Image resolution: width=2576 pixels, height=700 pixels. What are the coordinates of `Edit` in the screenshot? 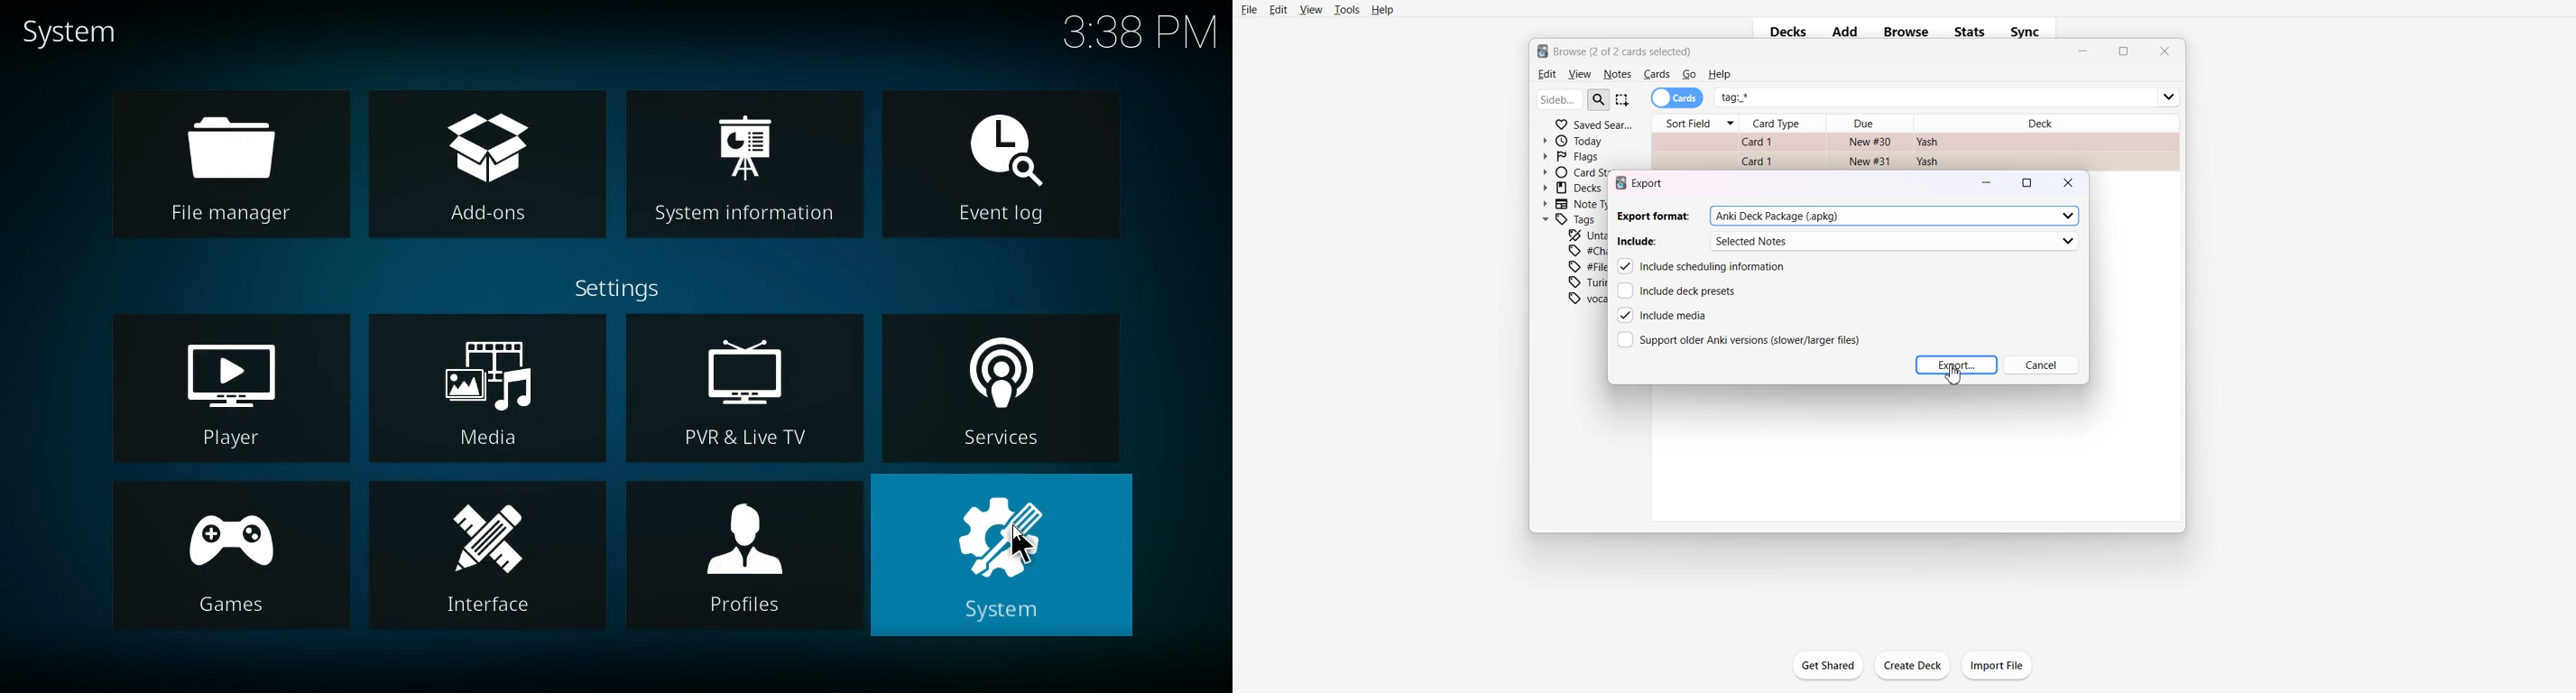 It's located at (1545, 74).